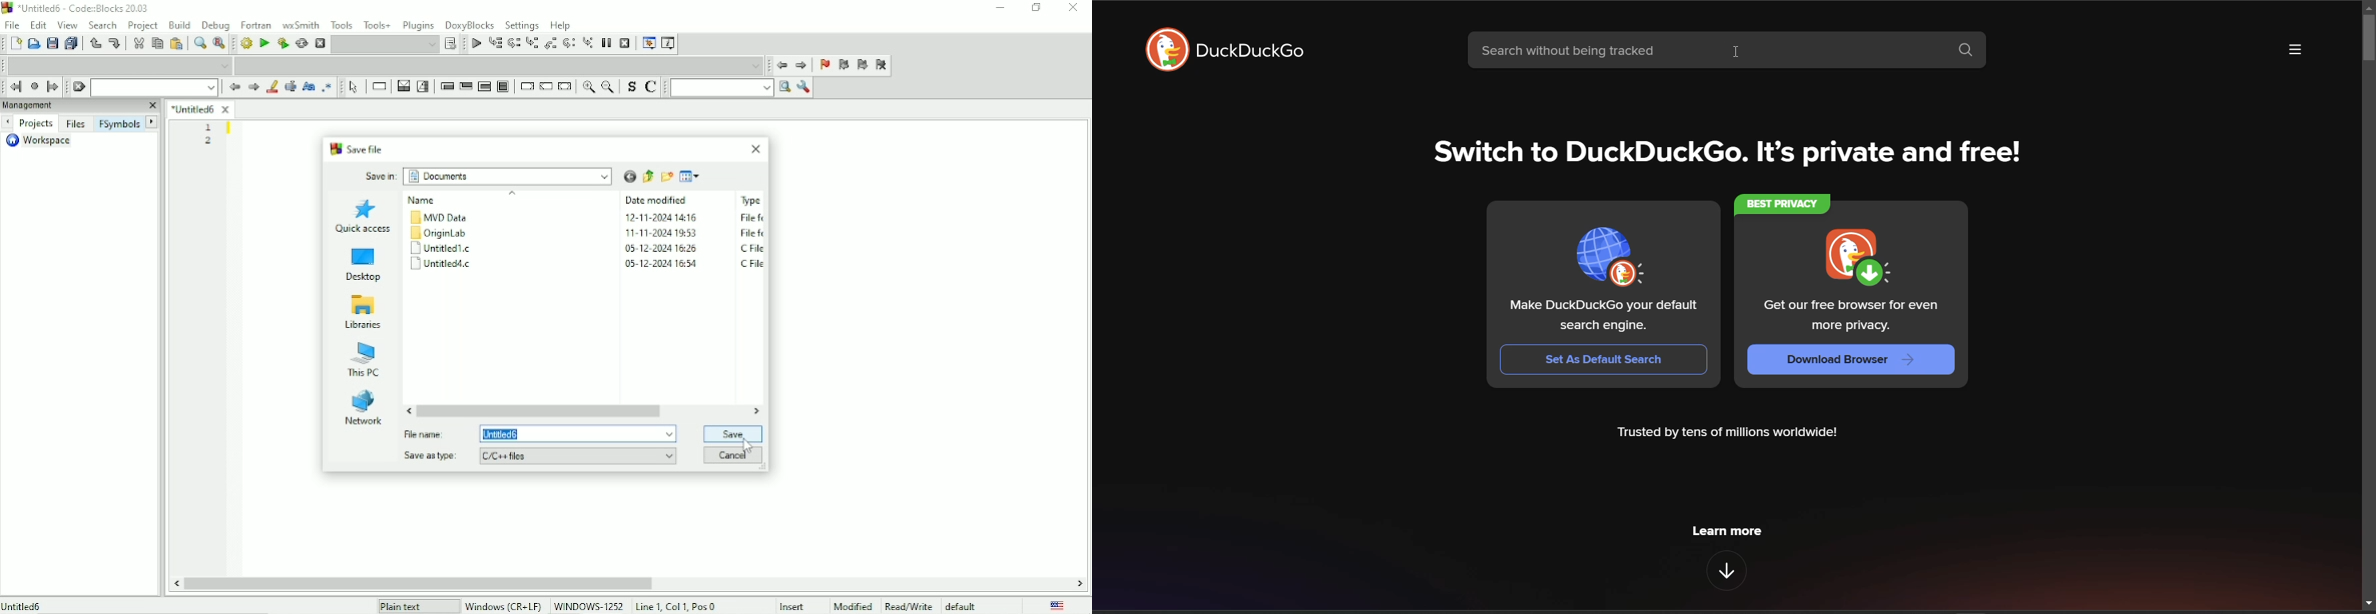 This screenshot has height=616, width=2380. What do you see at coordinates (363, 263) in the screenshot?
I see `Desktop` at bounding box center [363, 263].